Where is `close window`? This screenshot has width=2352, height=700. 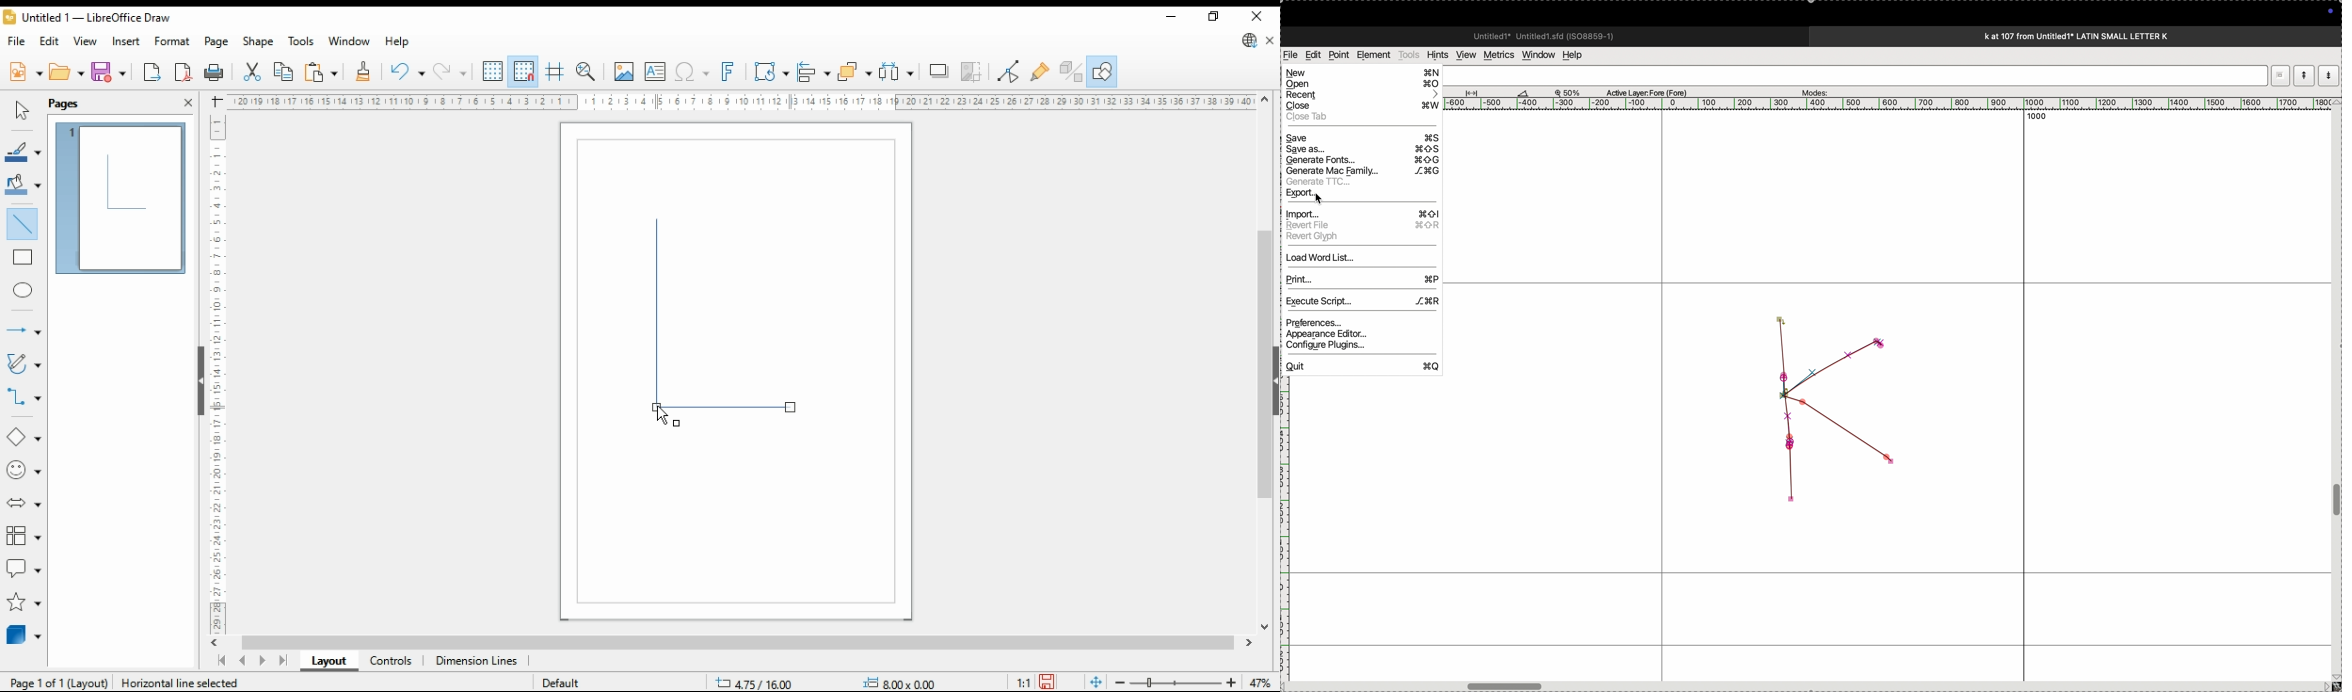 close window is located at coordinates (1259, 16).